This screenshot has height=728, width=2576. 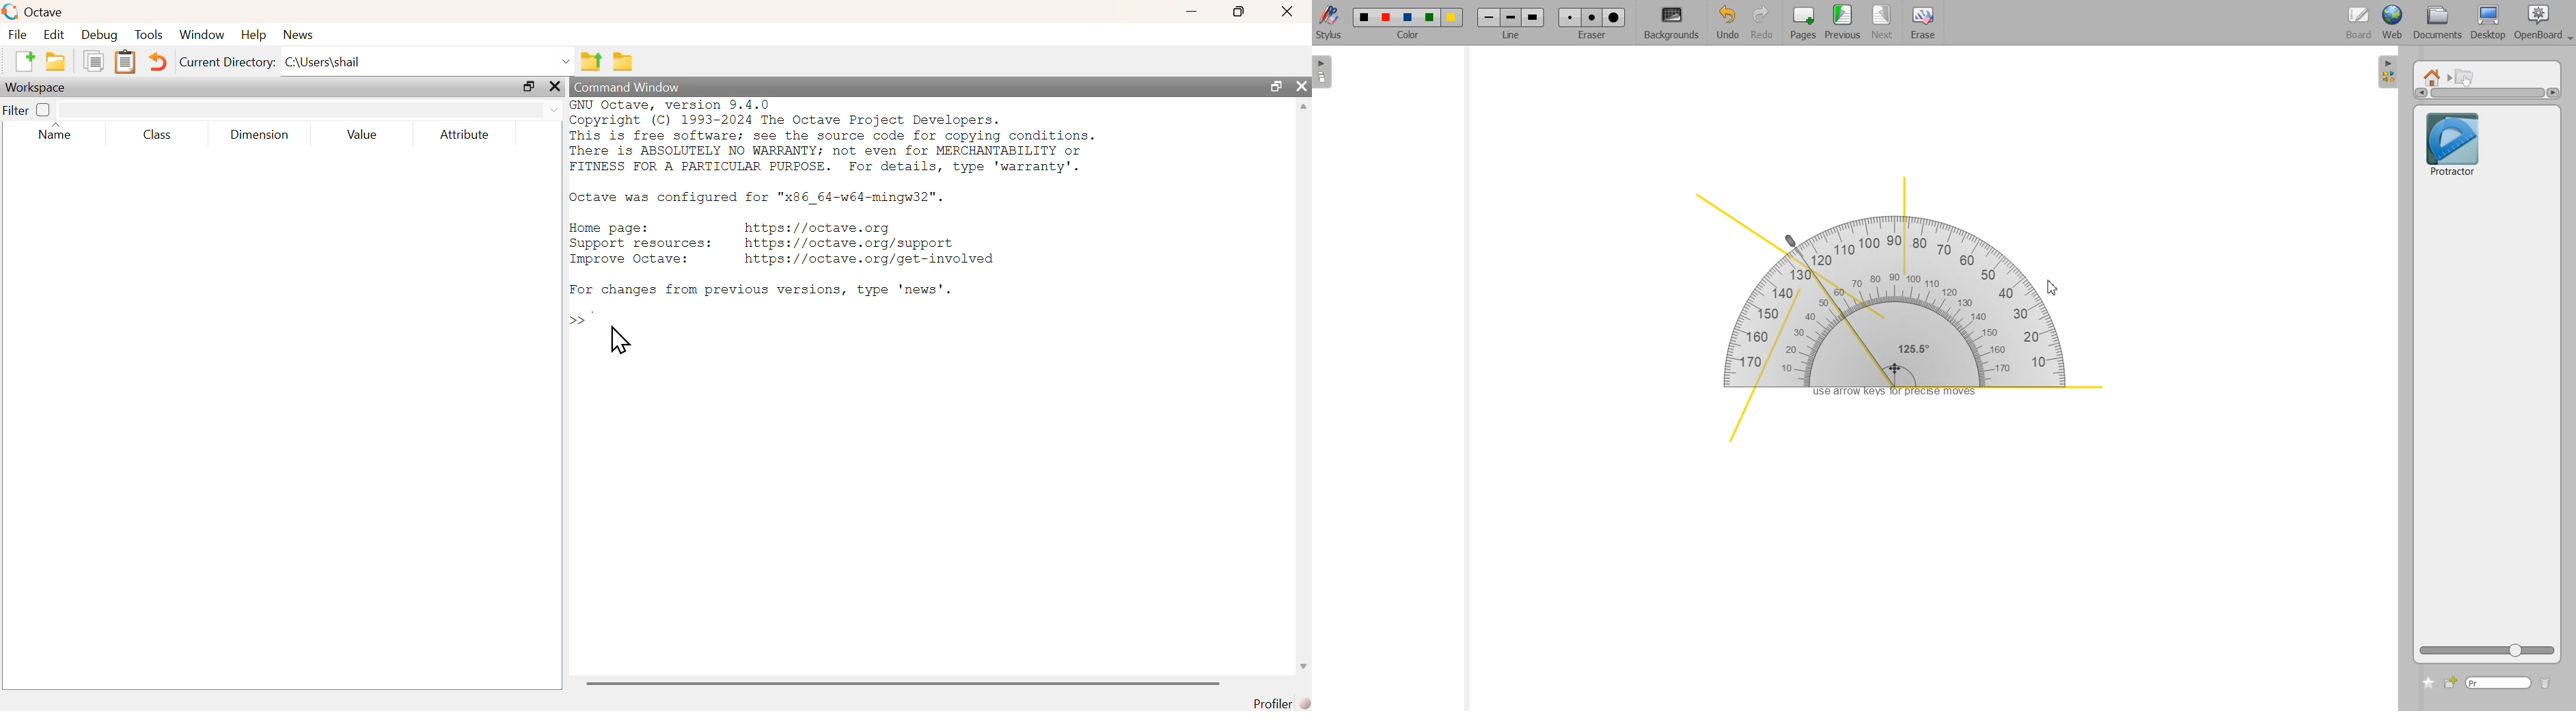 I want to click on open an existing file in editor, so click(x=55, y=62).